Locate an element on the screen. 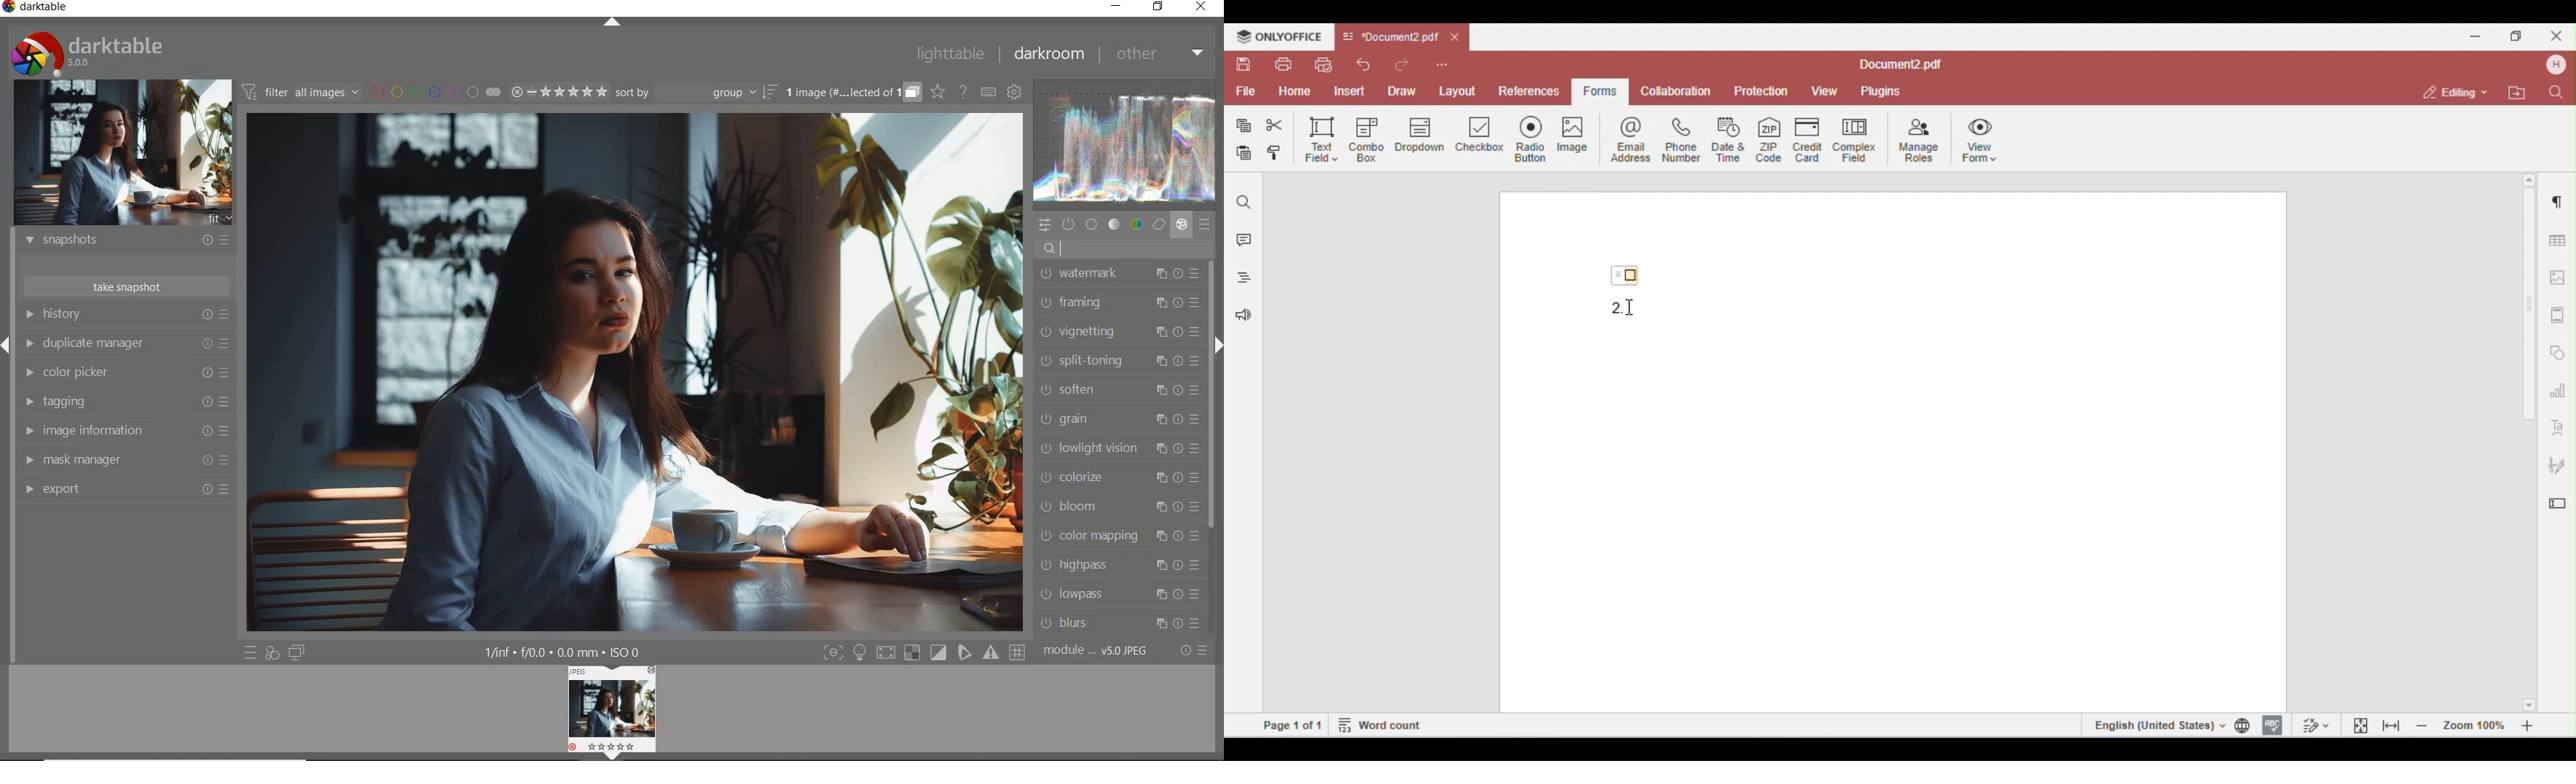  waveform is located at coordinates (1124, 146).